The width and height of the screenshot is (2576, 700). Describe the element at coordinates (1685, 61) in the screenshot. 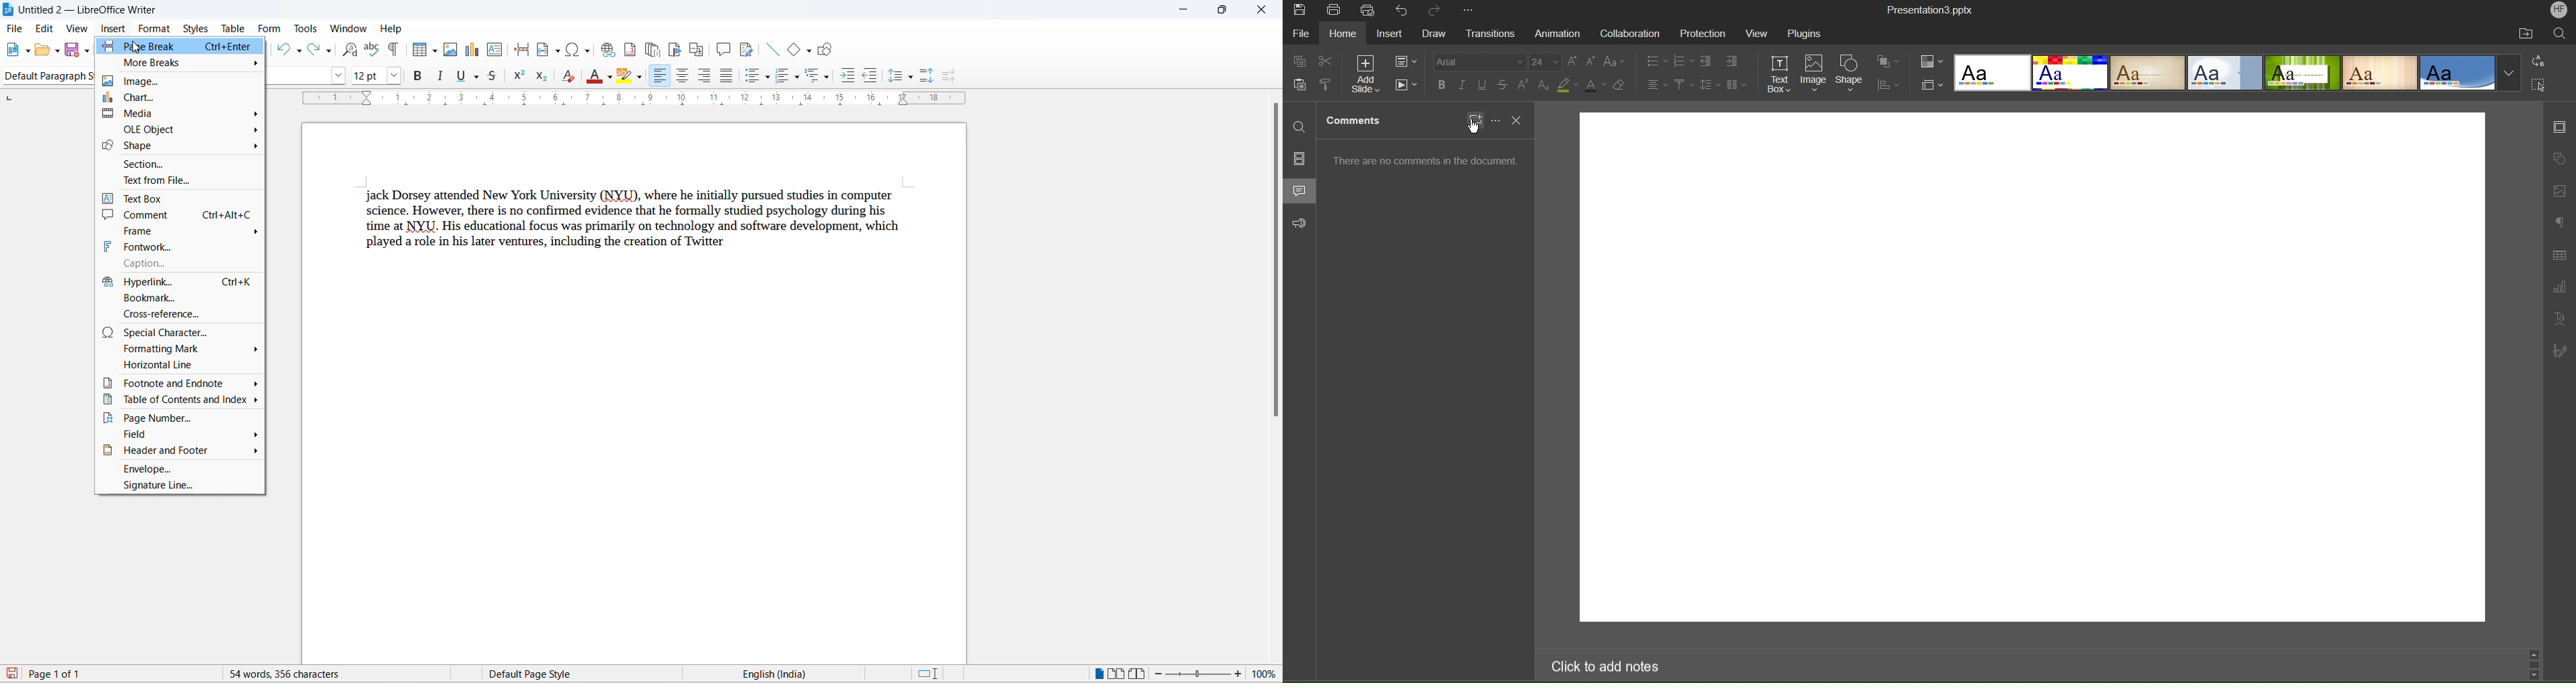

I see `List Options` at that location.